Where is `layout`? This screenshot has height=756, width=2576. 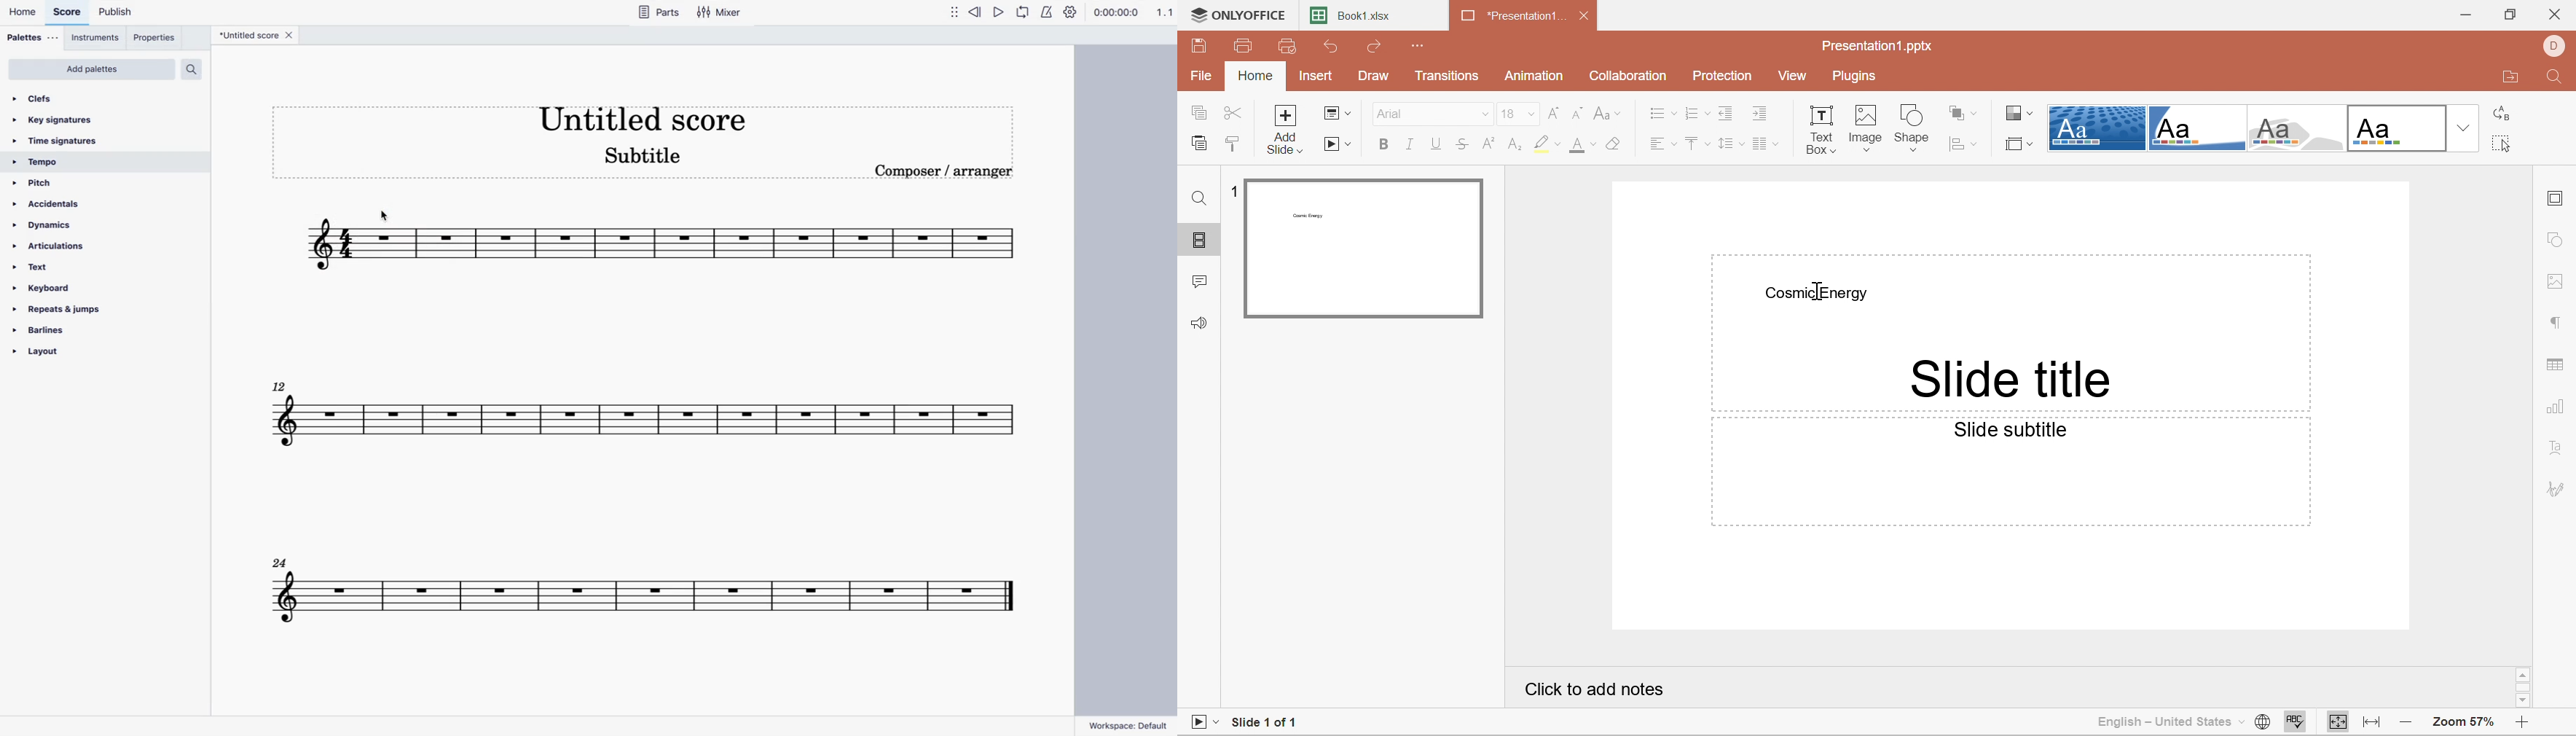 layout is located at coordinates (62, 355).